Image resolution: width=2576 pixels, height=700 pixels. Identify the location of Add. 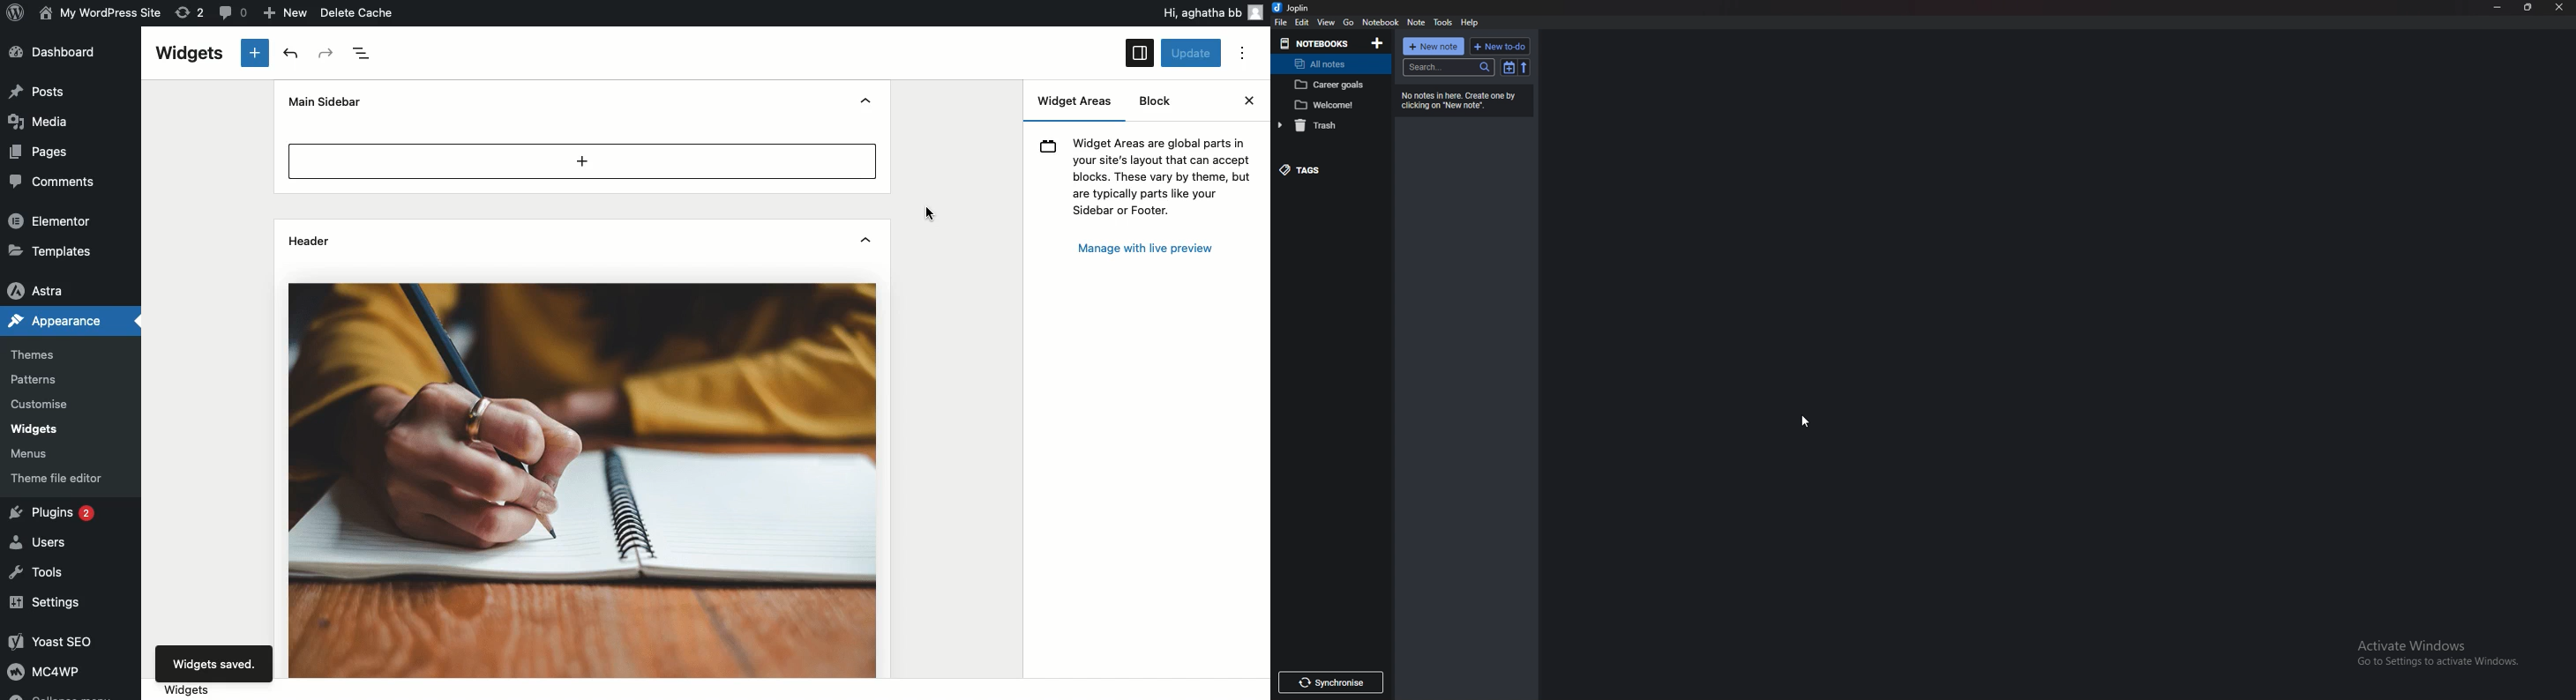
(583, 160).